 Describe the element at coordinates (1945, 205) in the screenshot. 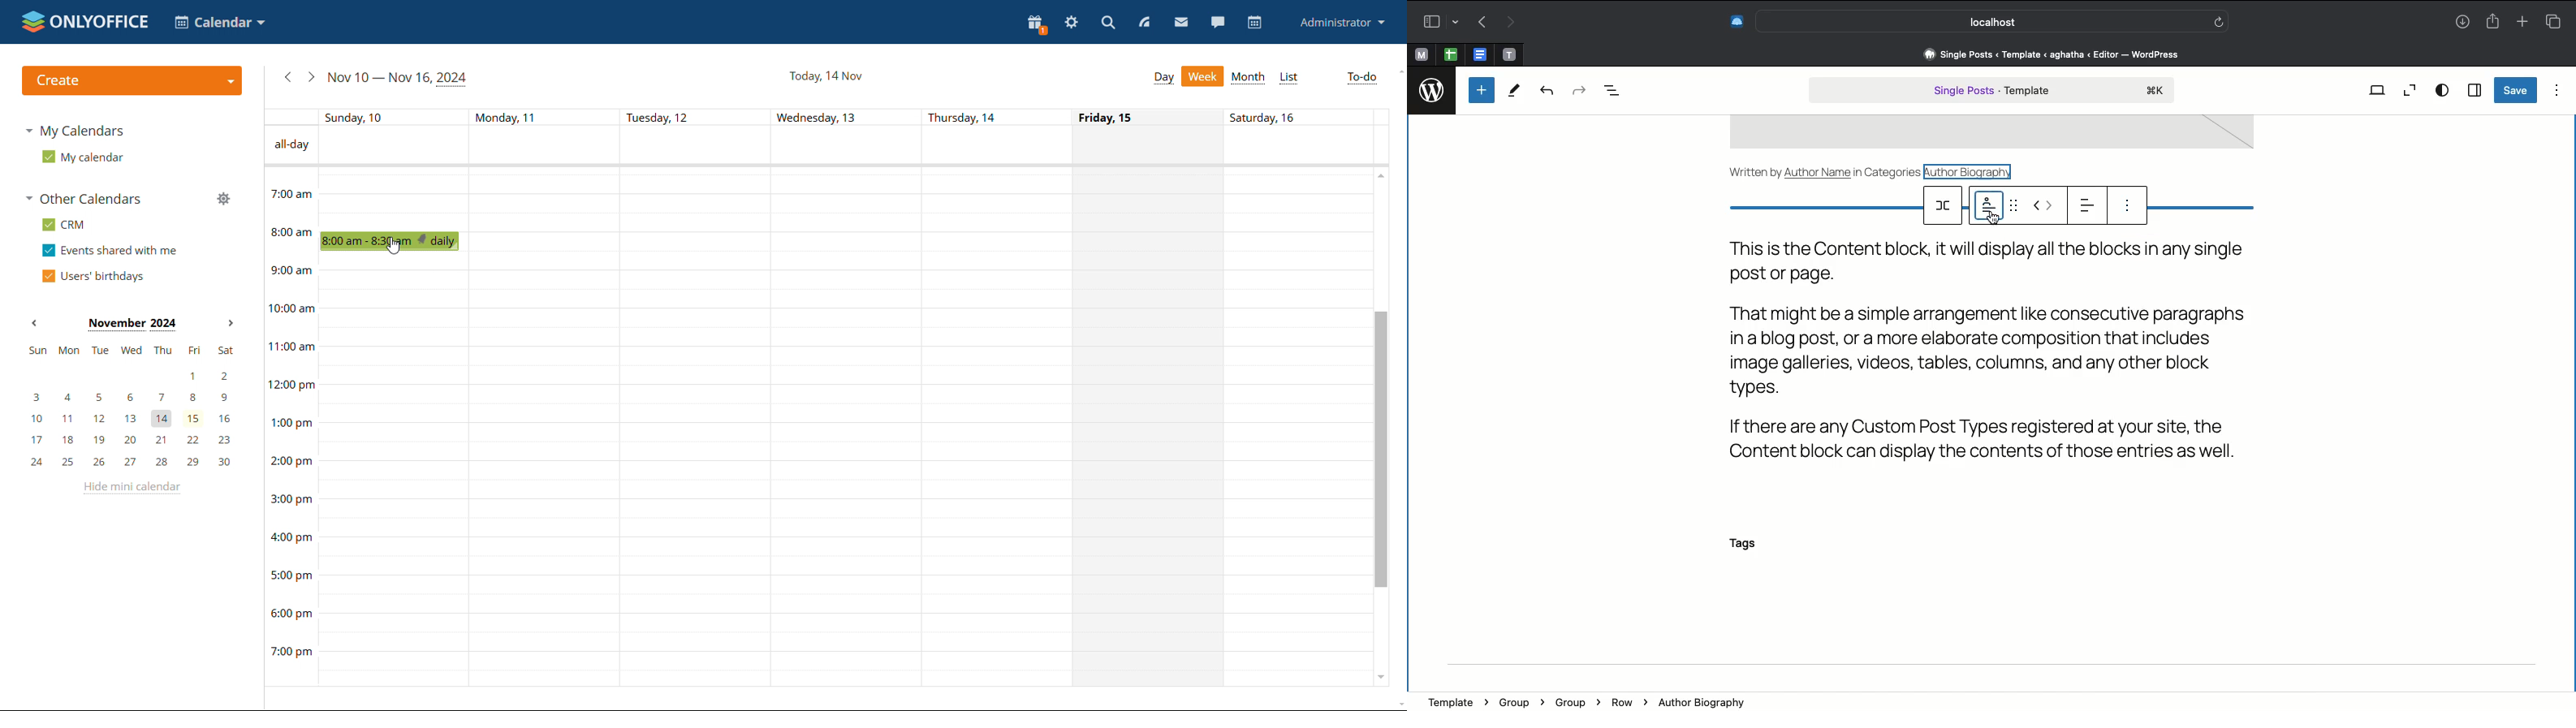

I see `row` at that location.